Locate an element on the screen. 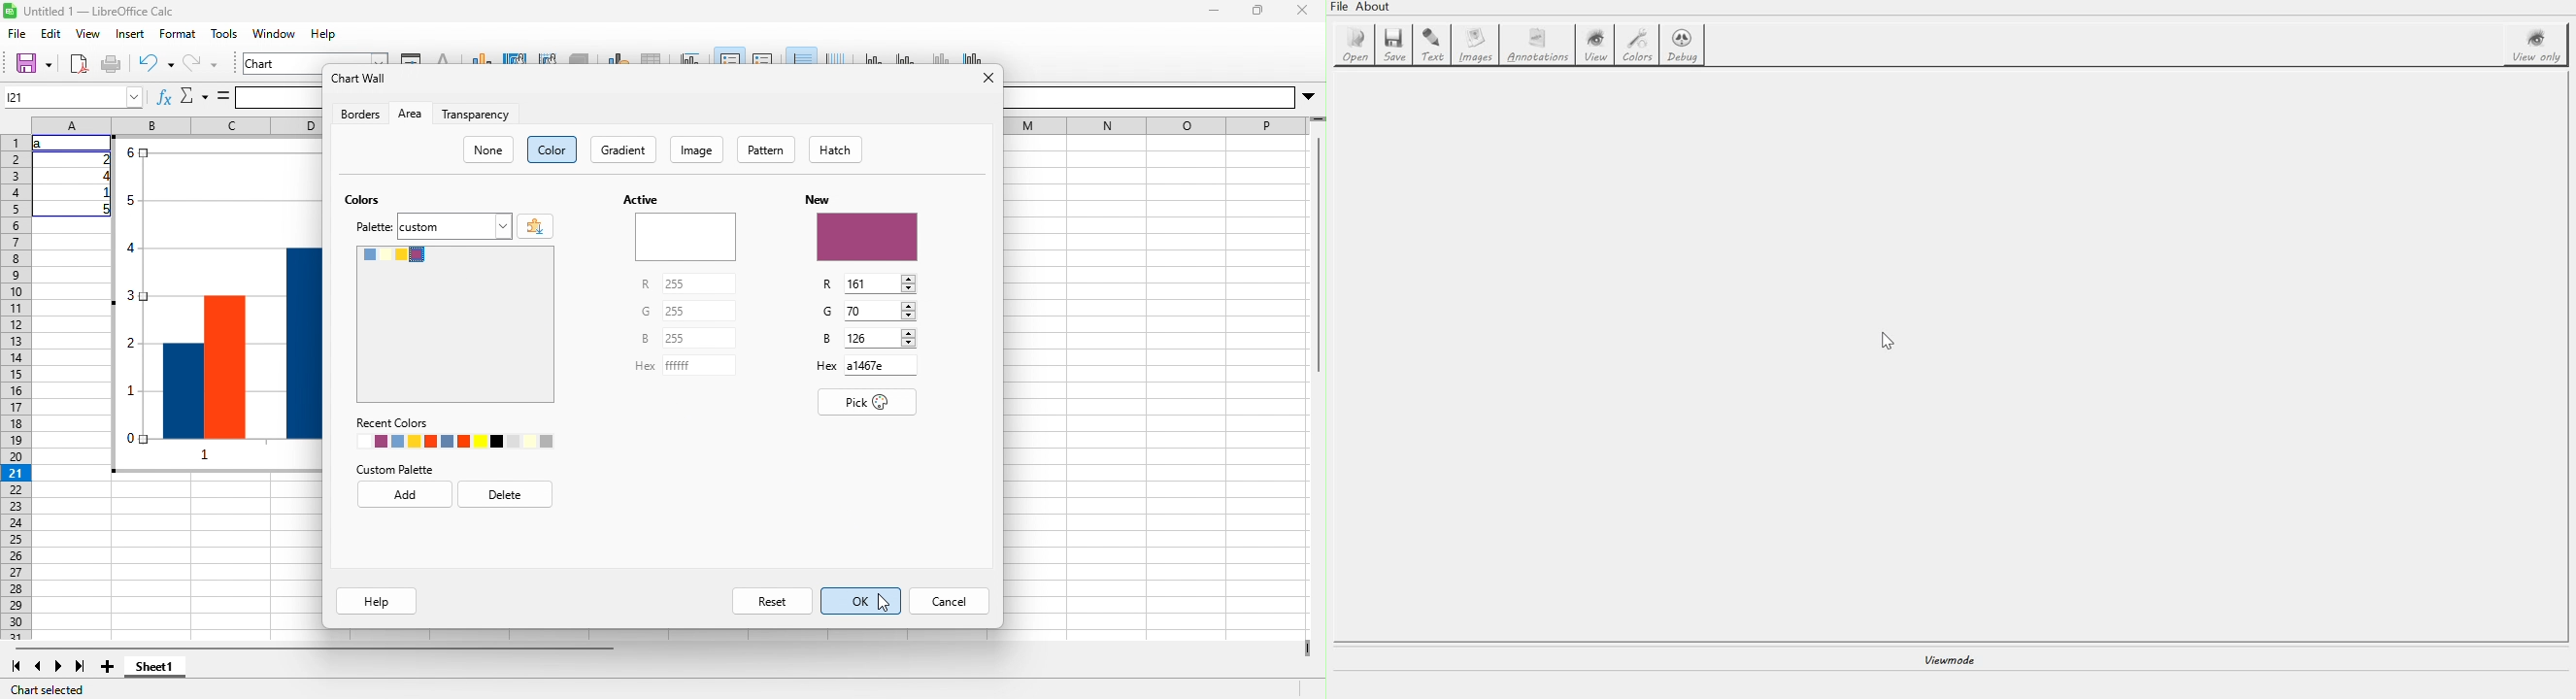 The image size is (2576, 700). print is located at coordinates (111, 64).